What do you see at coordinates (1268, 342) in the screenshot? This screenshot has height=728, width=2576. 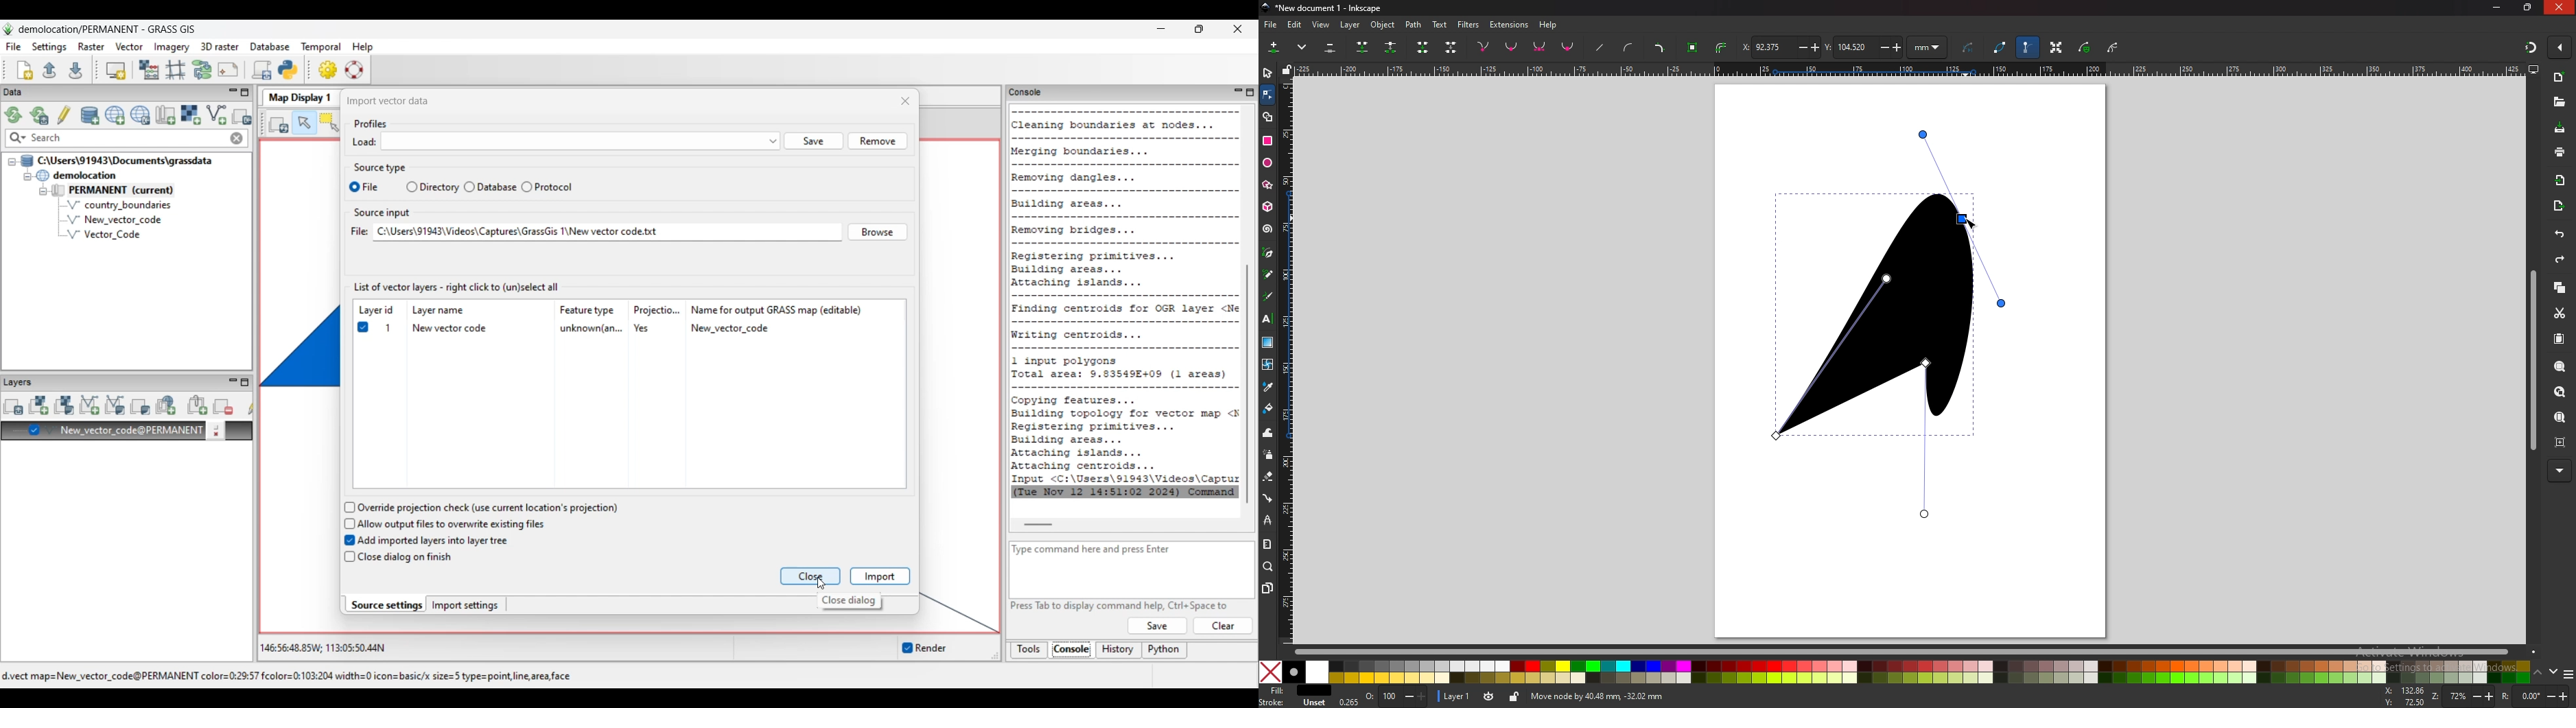 I see `gradient` at bounding box center [1268, 342].